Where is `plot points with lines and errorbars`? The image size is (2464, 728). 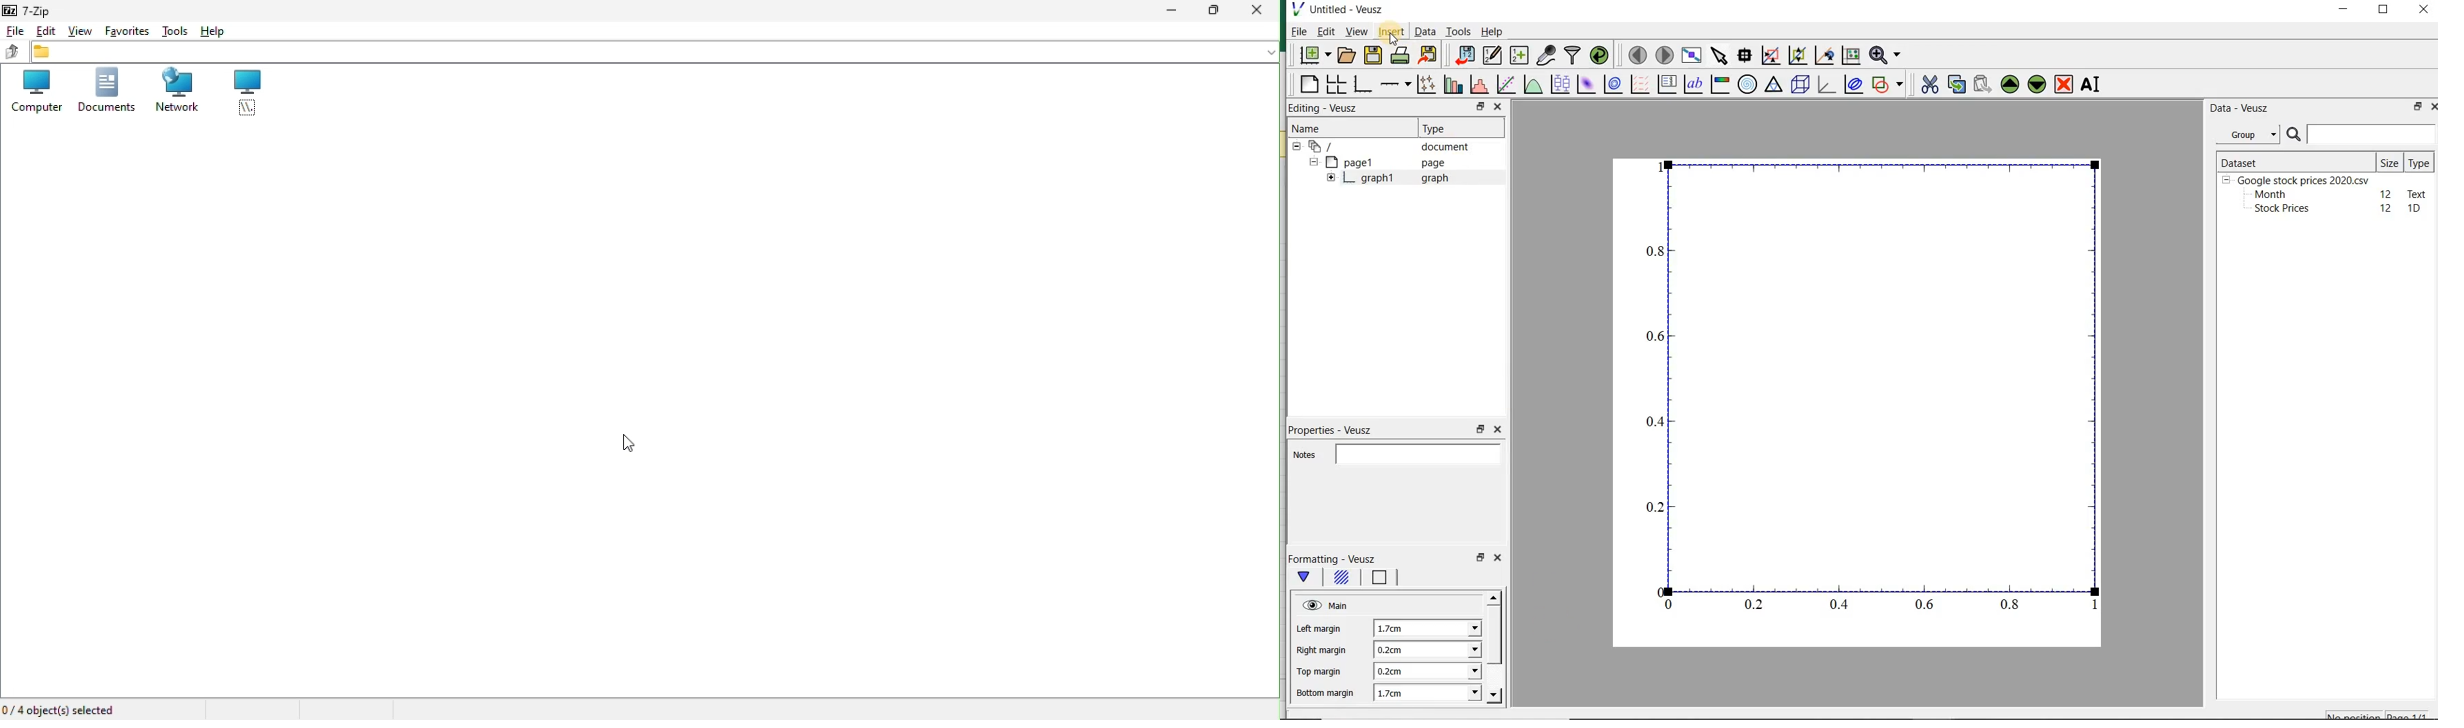 plot points with lines and errorbars is located at coordinates (1423, 86).